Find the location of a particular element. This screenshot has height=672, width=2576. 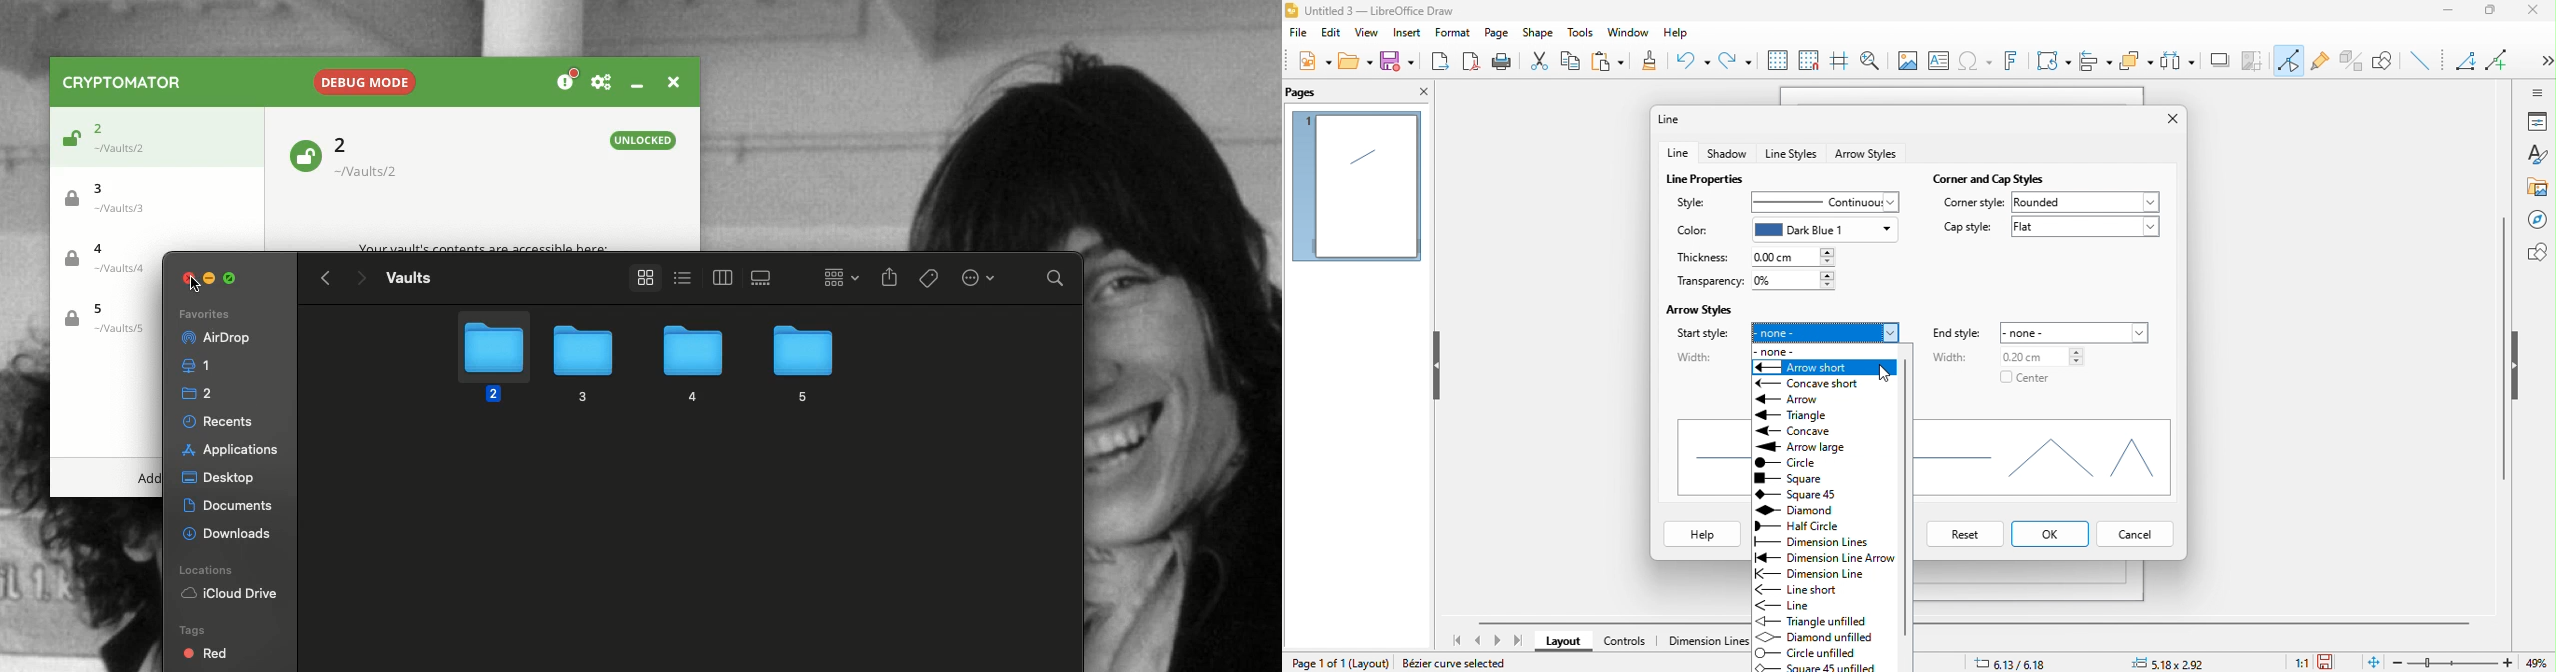

line properties is located at coordinates (1709, 177).